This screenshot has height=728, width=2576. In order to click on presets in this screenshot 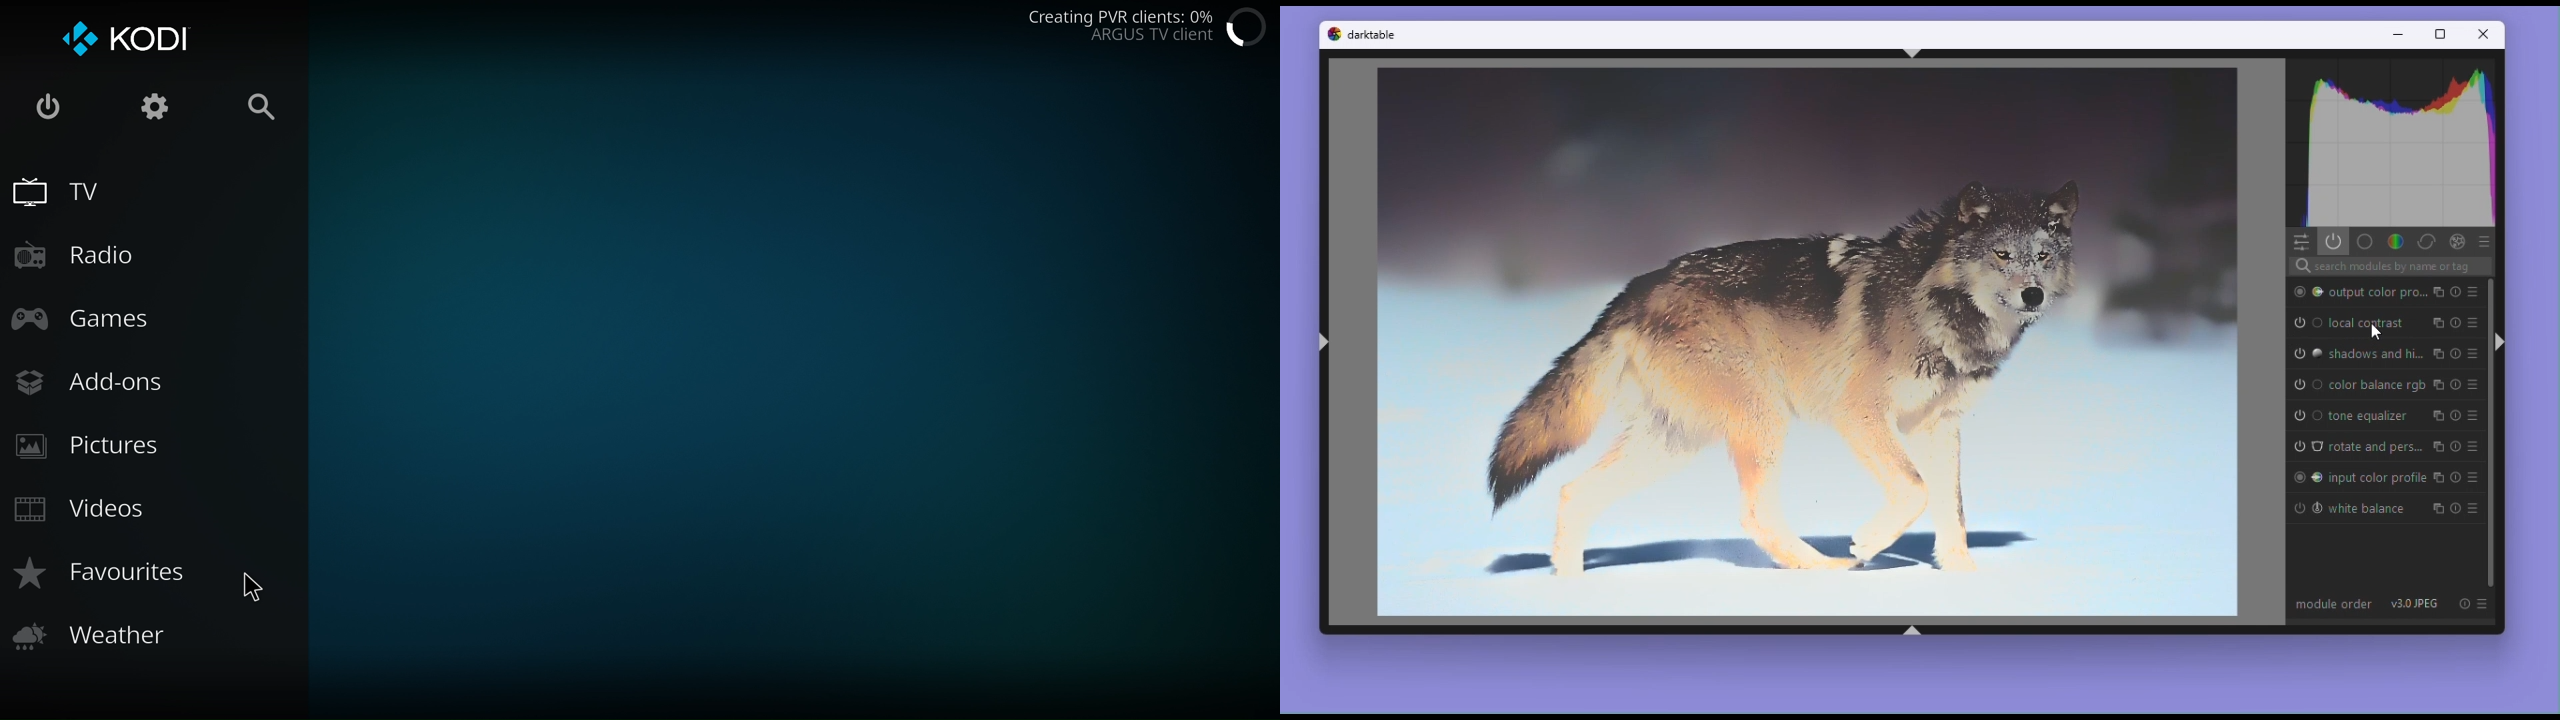, I will do `click(2470, 353)`.